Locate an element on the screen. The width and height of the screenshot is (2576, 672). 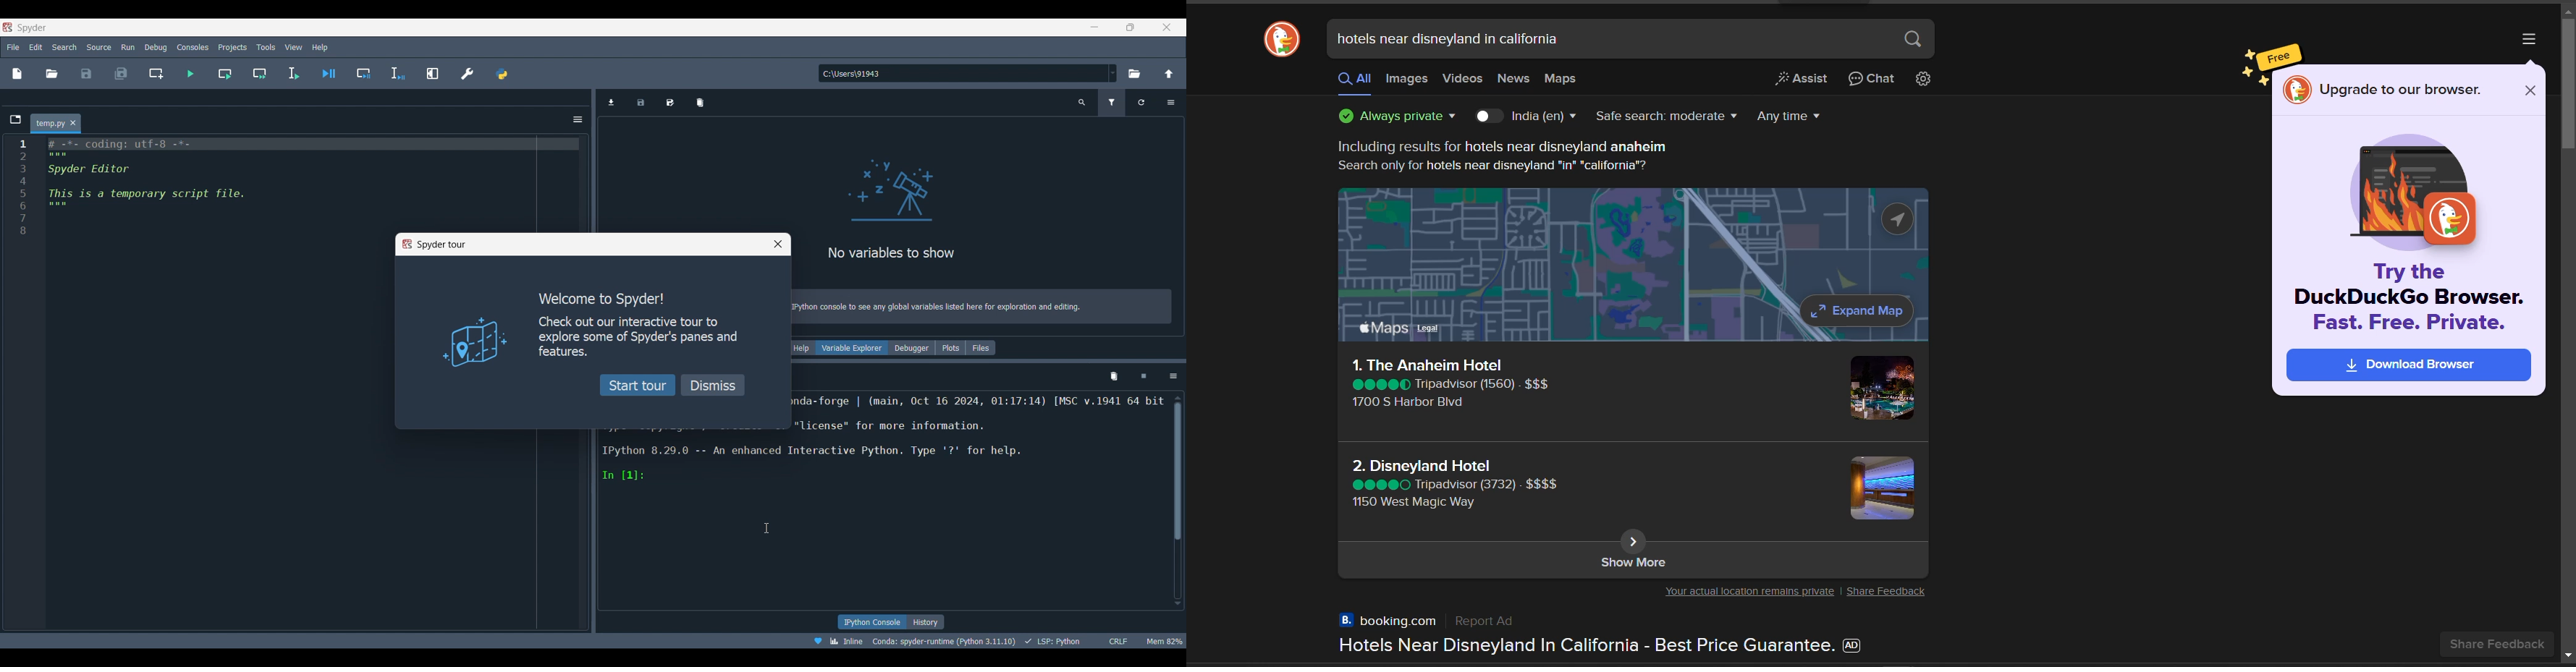
share feedback is located at coordinates (2505, 644).